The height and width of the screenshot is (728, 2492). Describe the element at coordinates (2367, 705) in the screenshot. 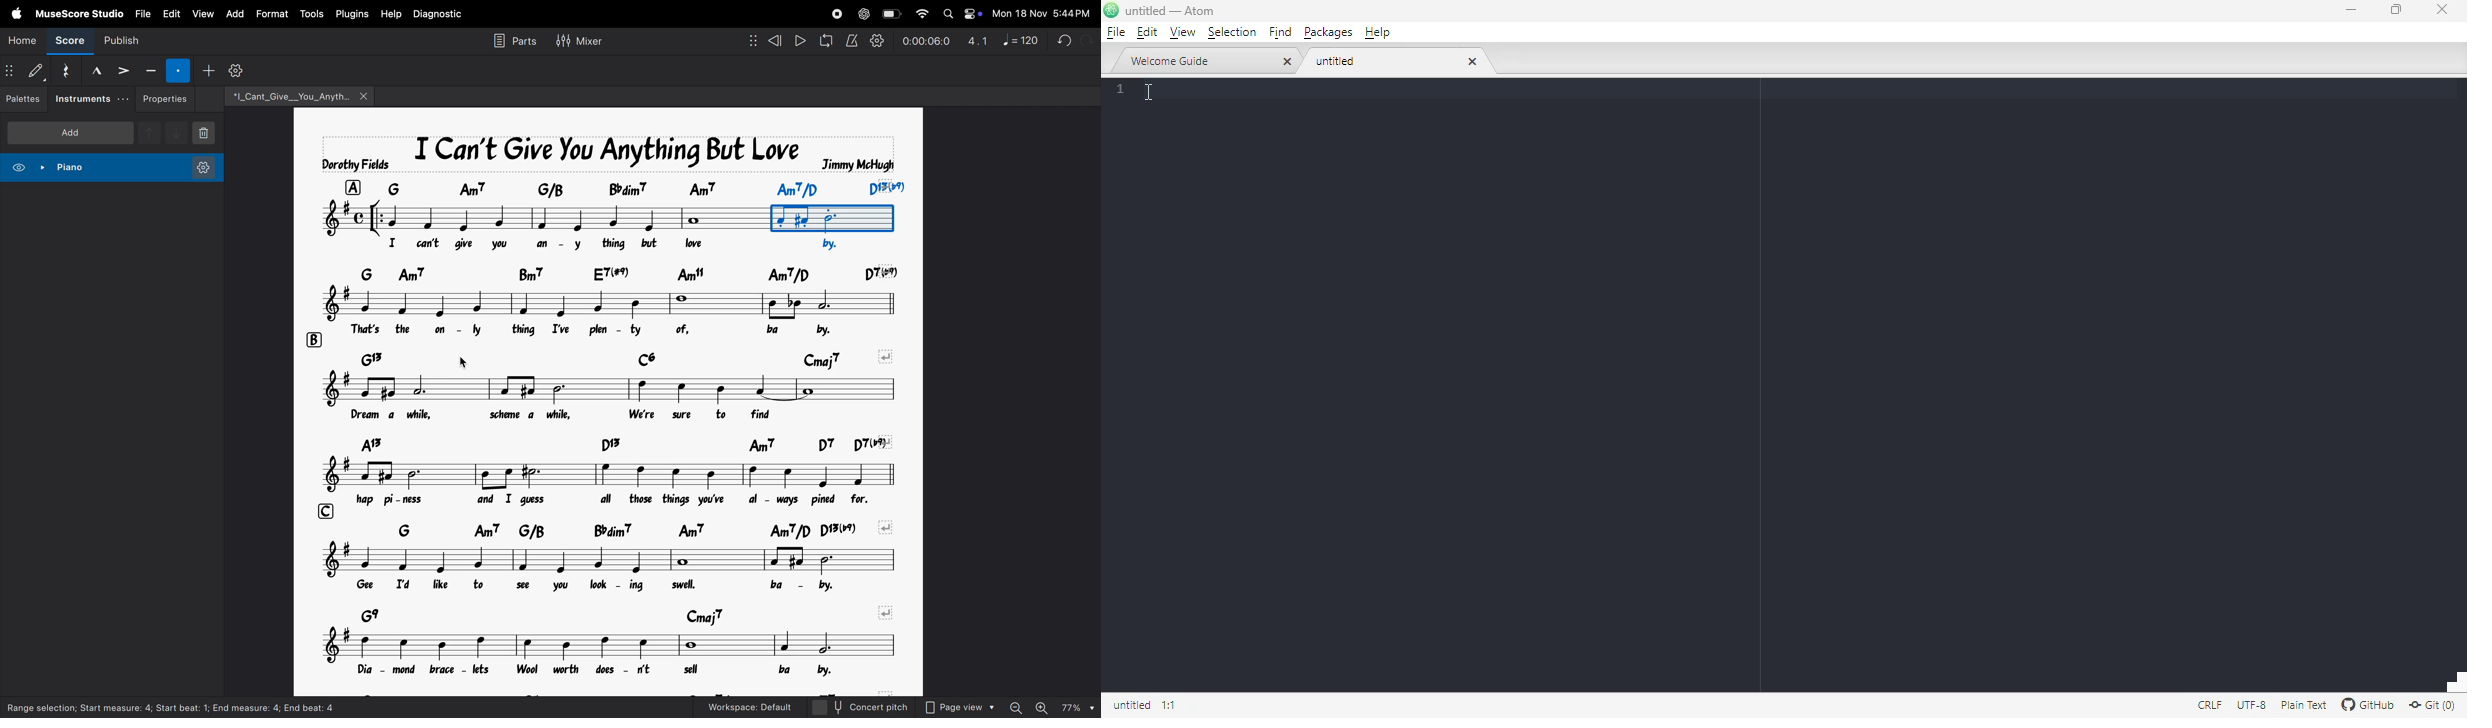

I see `GitHub` at that location.